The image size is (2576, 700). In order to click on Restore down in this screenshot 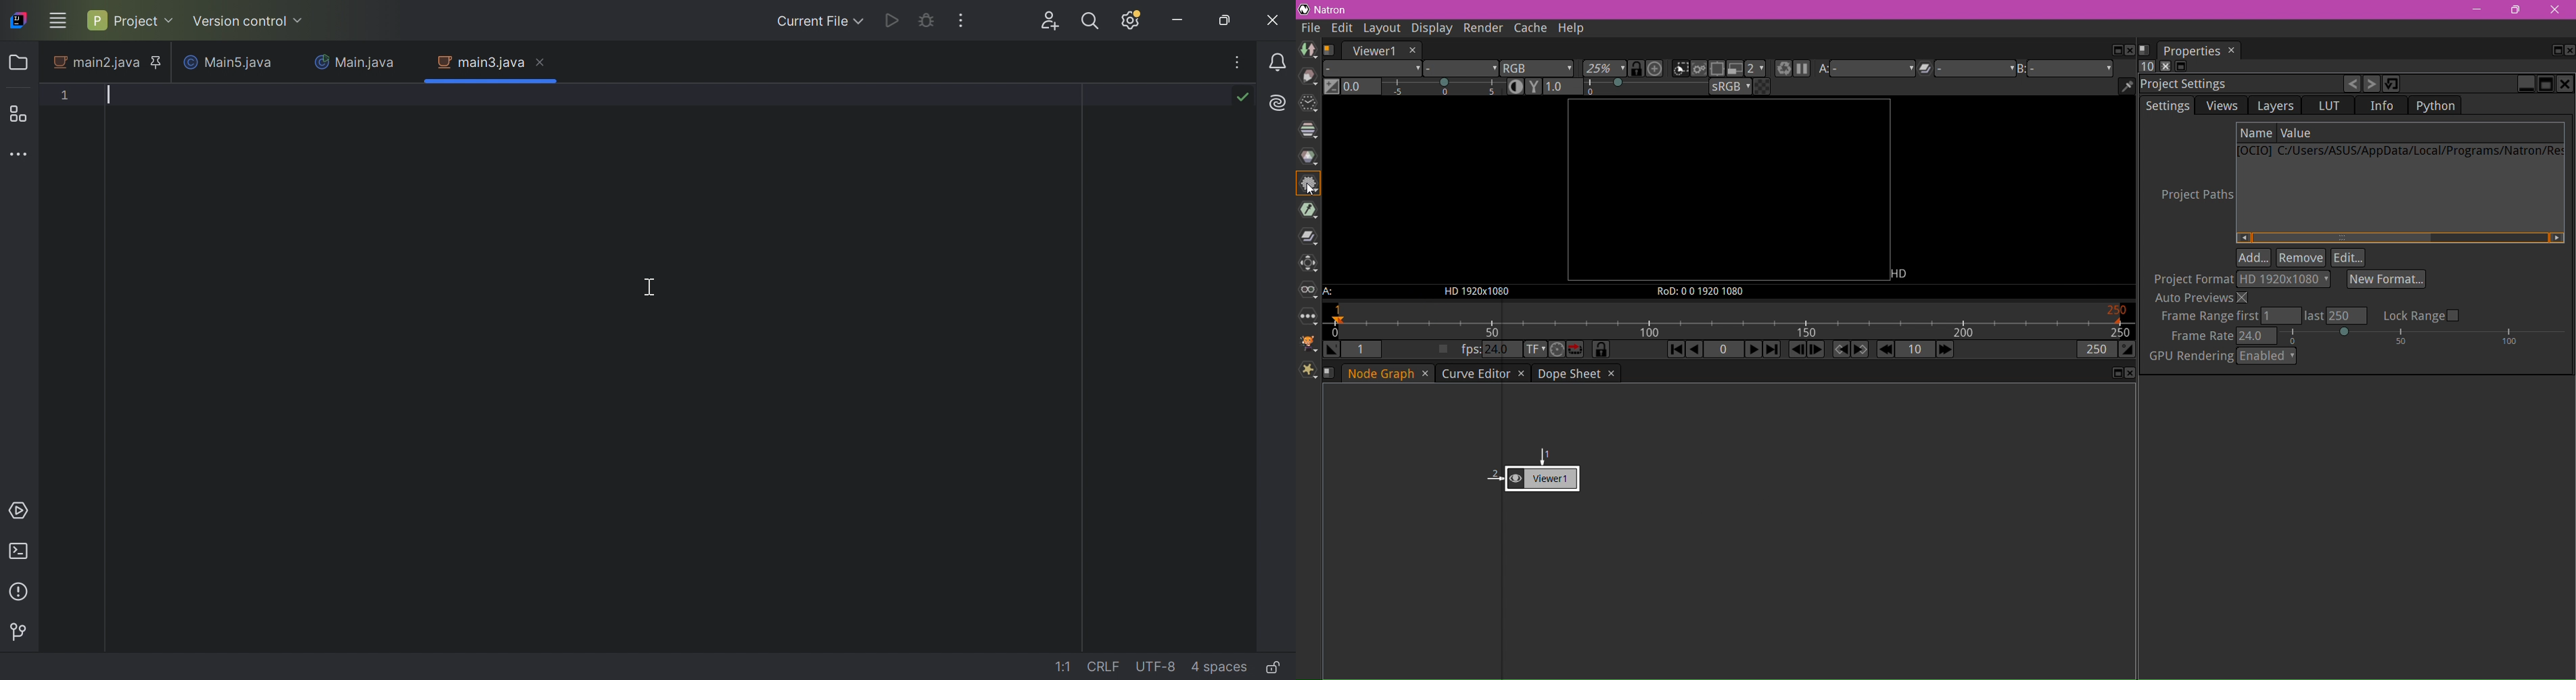, I will do `click(1225, 20)`.